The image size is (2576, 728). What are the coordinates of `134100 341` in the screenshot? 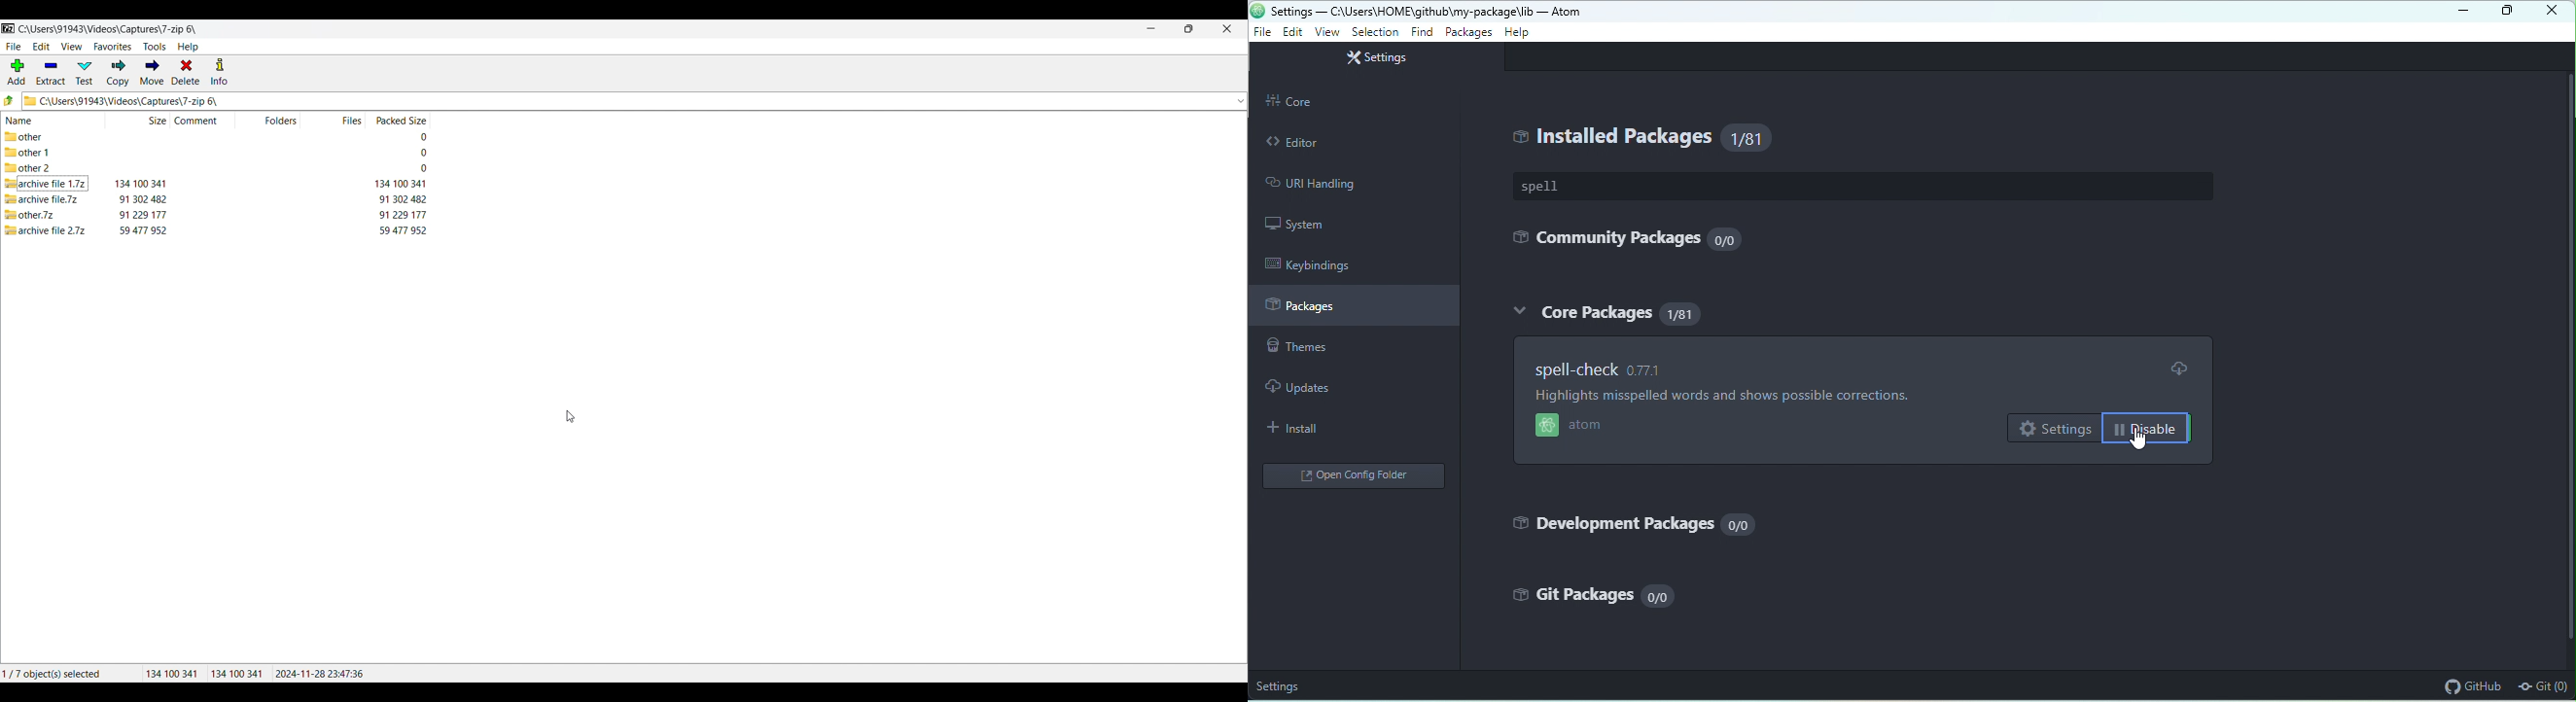 It's located at (172, 673).